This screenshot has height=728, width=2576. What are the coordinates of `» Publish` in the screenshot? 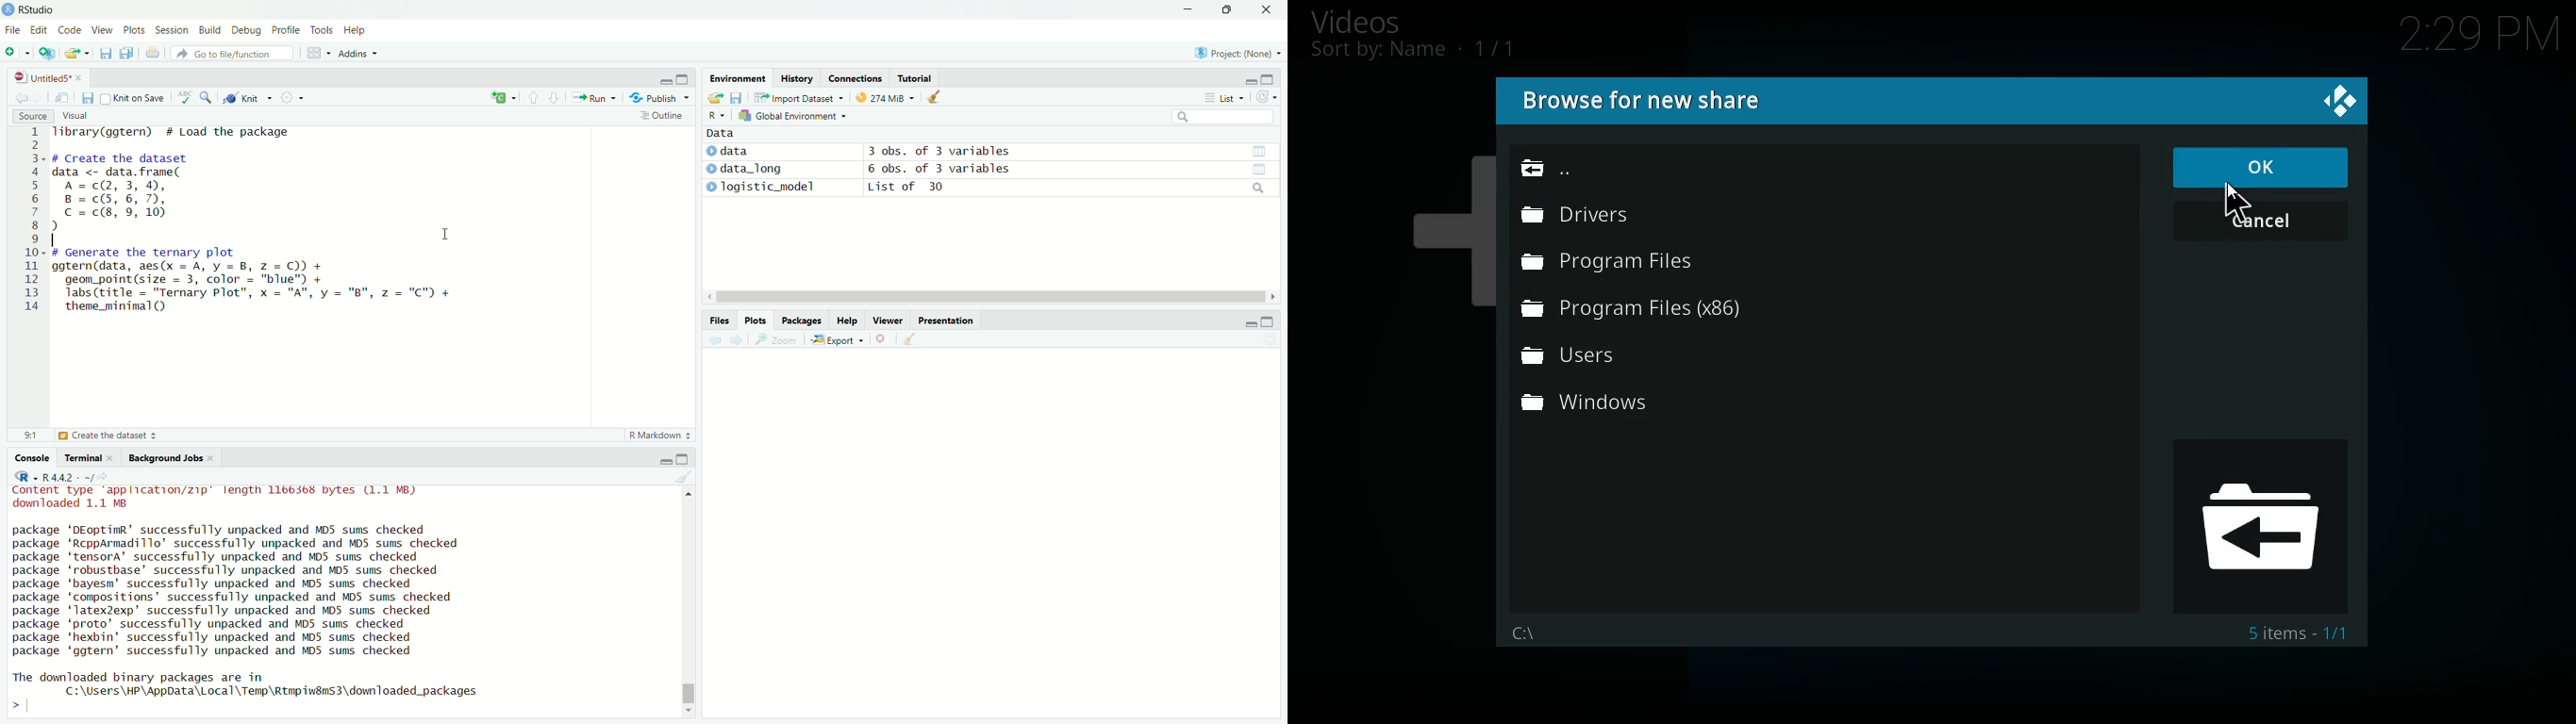 It's located at (655, 97).